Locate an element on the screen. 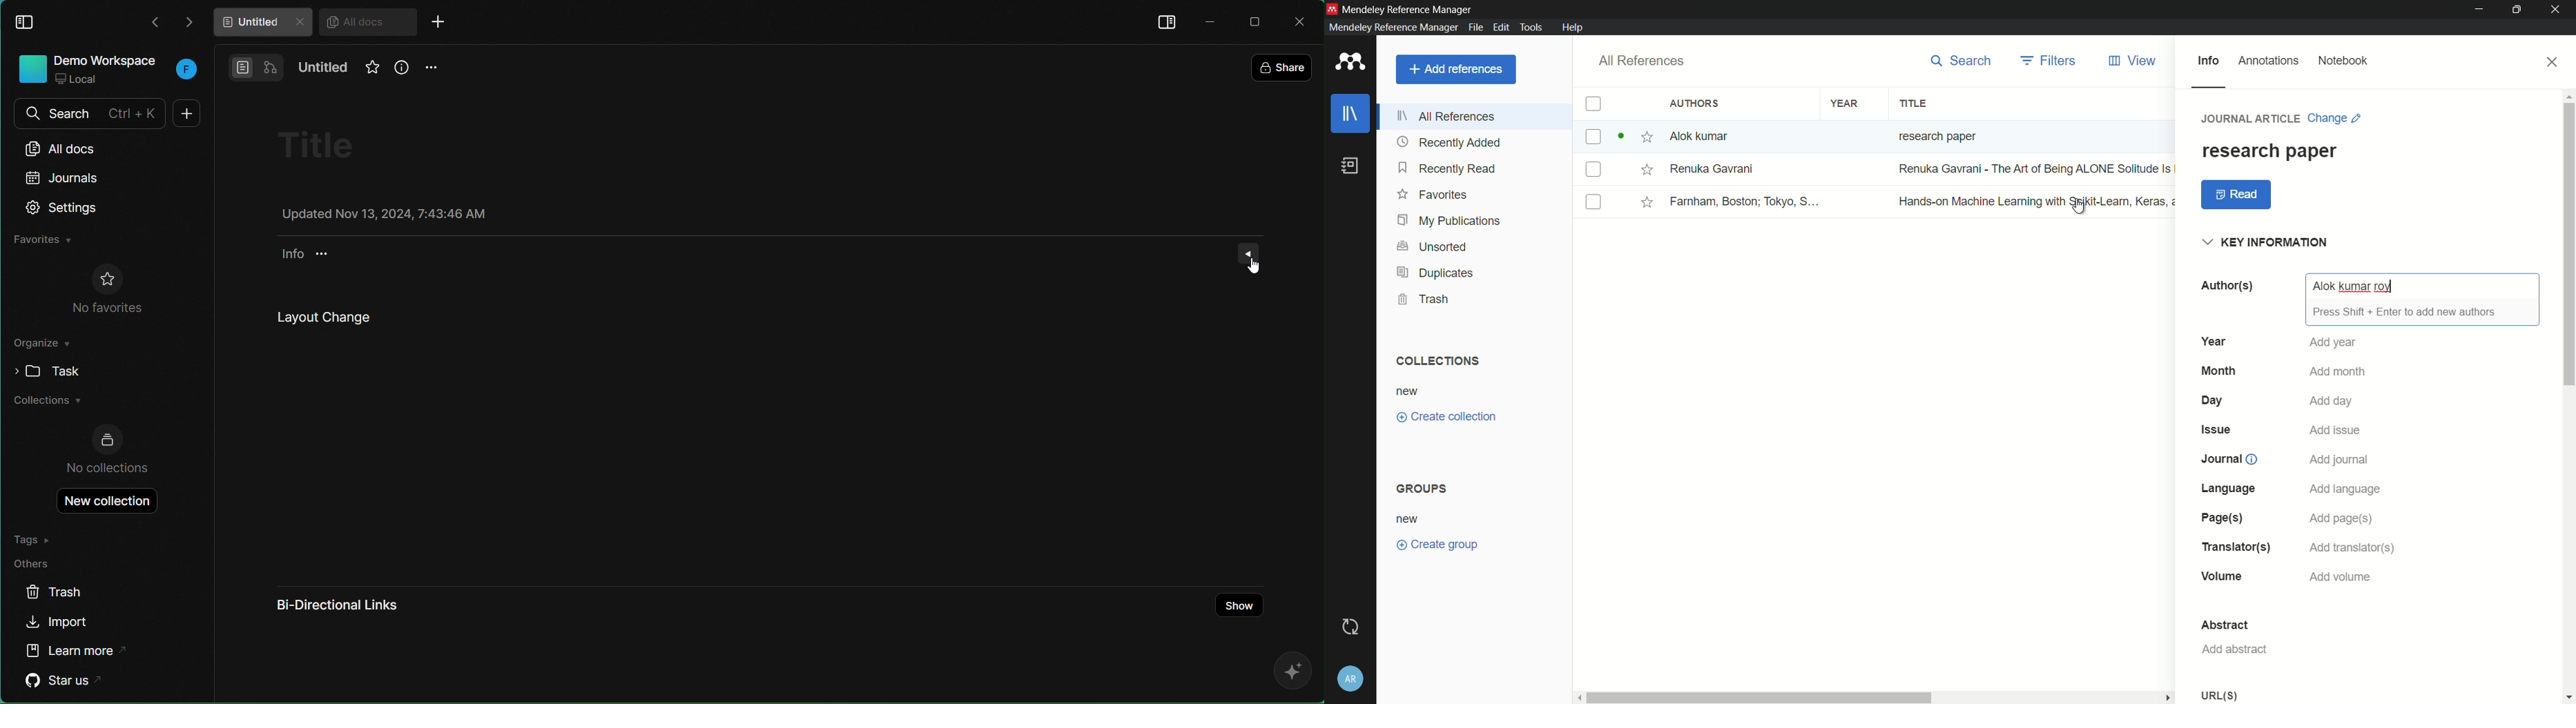 The width and height of the screenshot is (2576, 728). vertical scrollbar is located at coordinates (2568, 396).